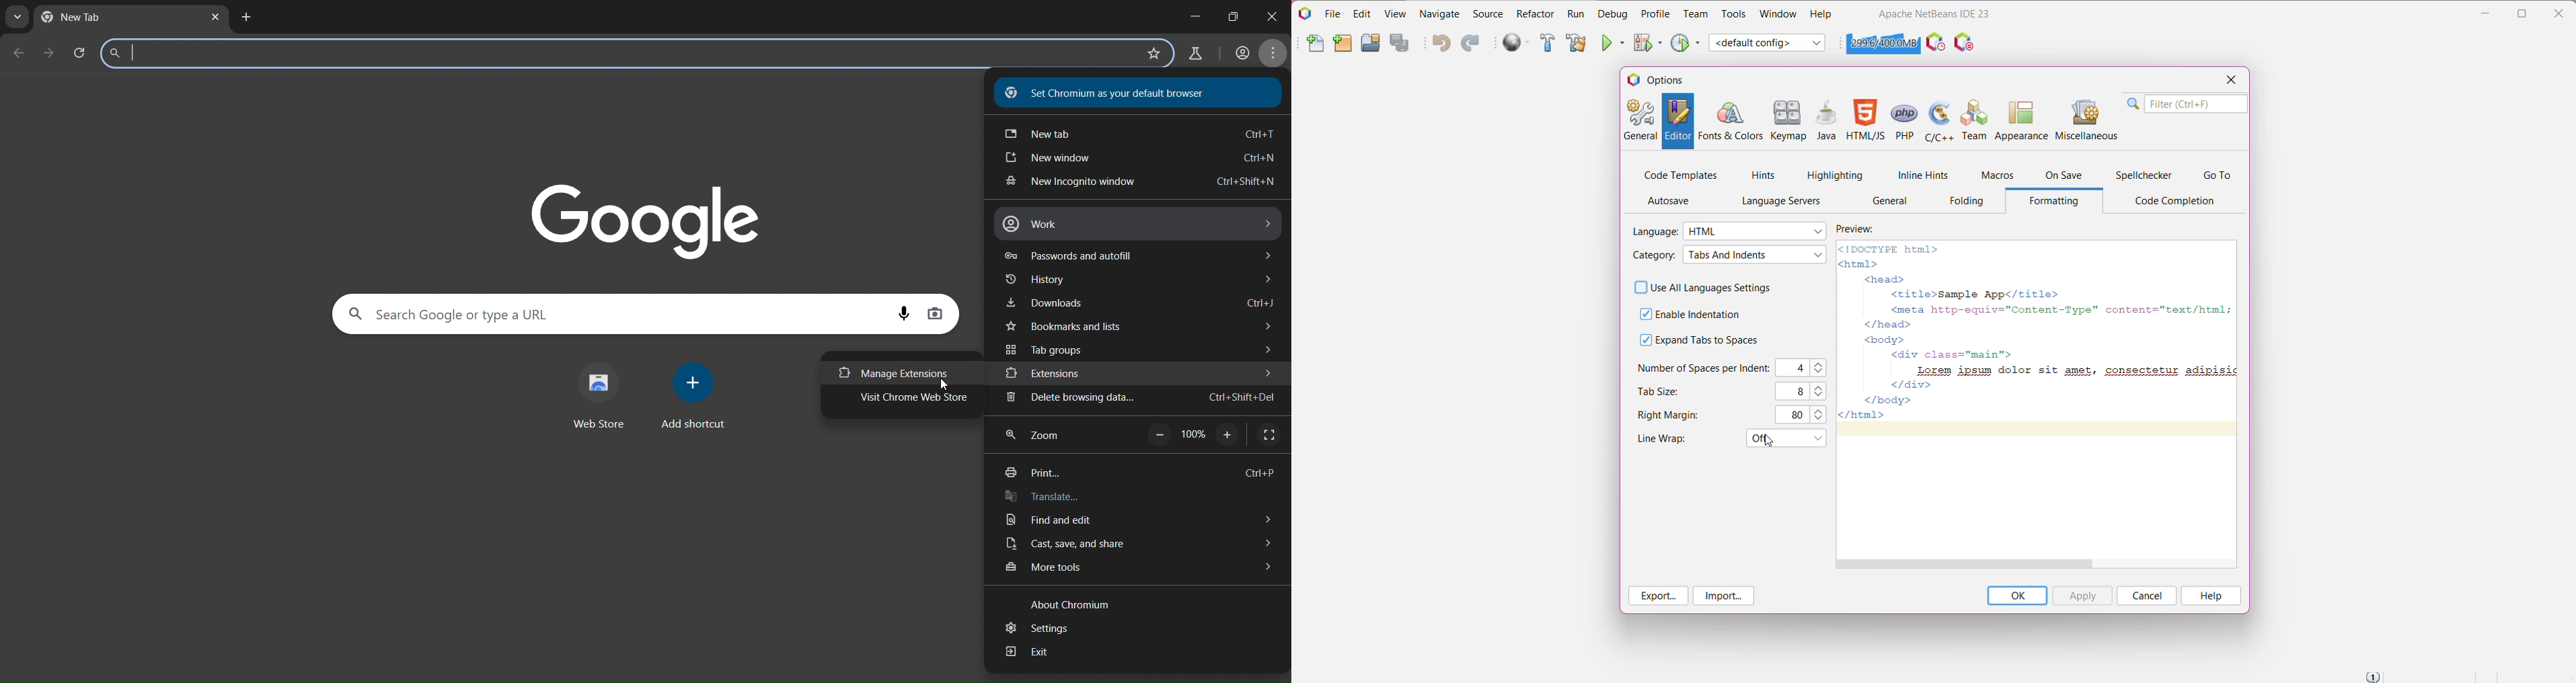 Image resolution: width=2576 pixels, height=700 pixels. What do you see at coordinates (2082, 595) in the screenshot?
I see `Apply` at bounding box center [2082, 595].